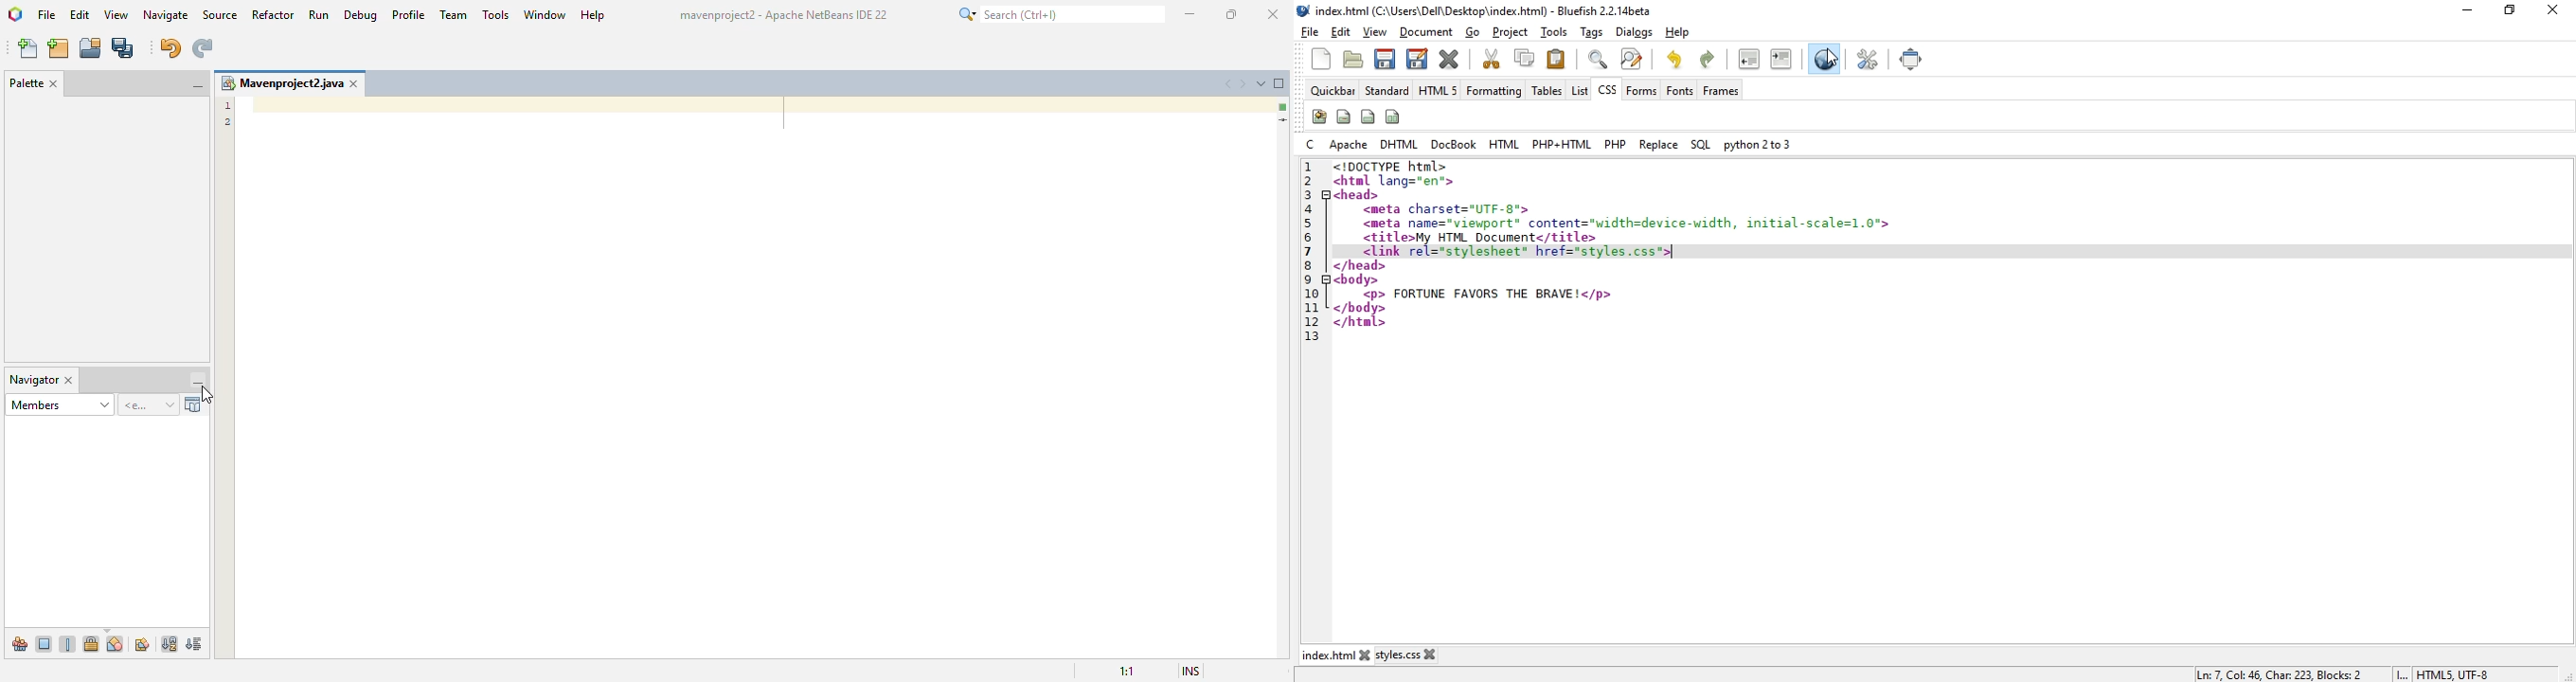  I want to click on save current file, so click(1384, 57).